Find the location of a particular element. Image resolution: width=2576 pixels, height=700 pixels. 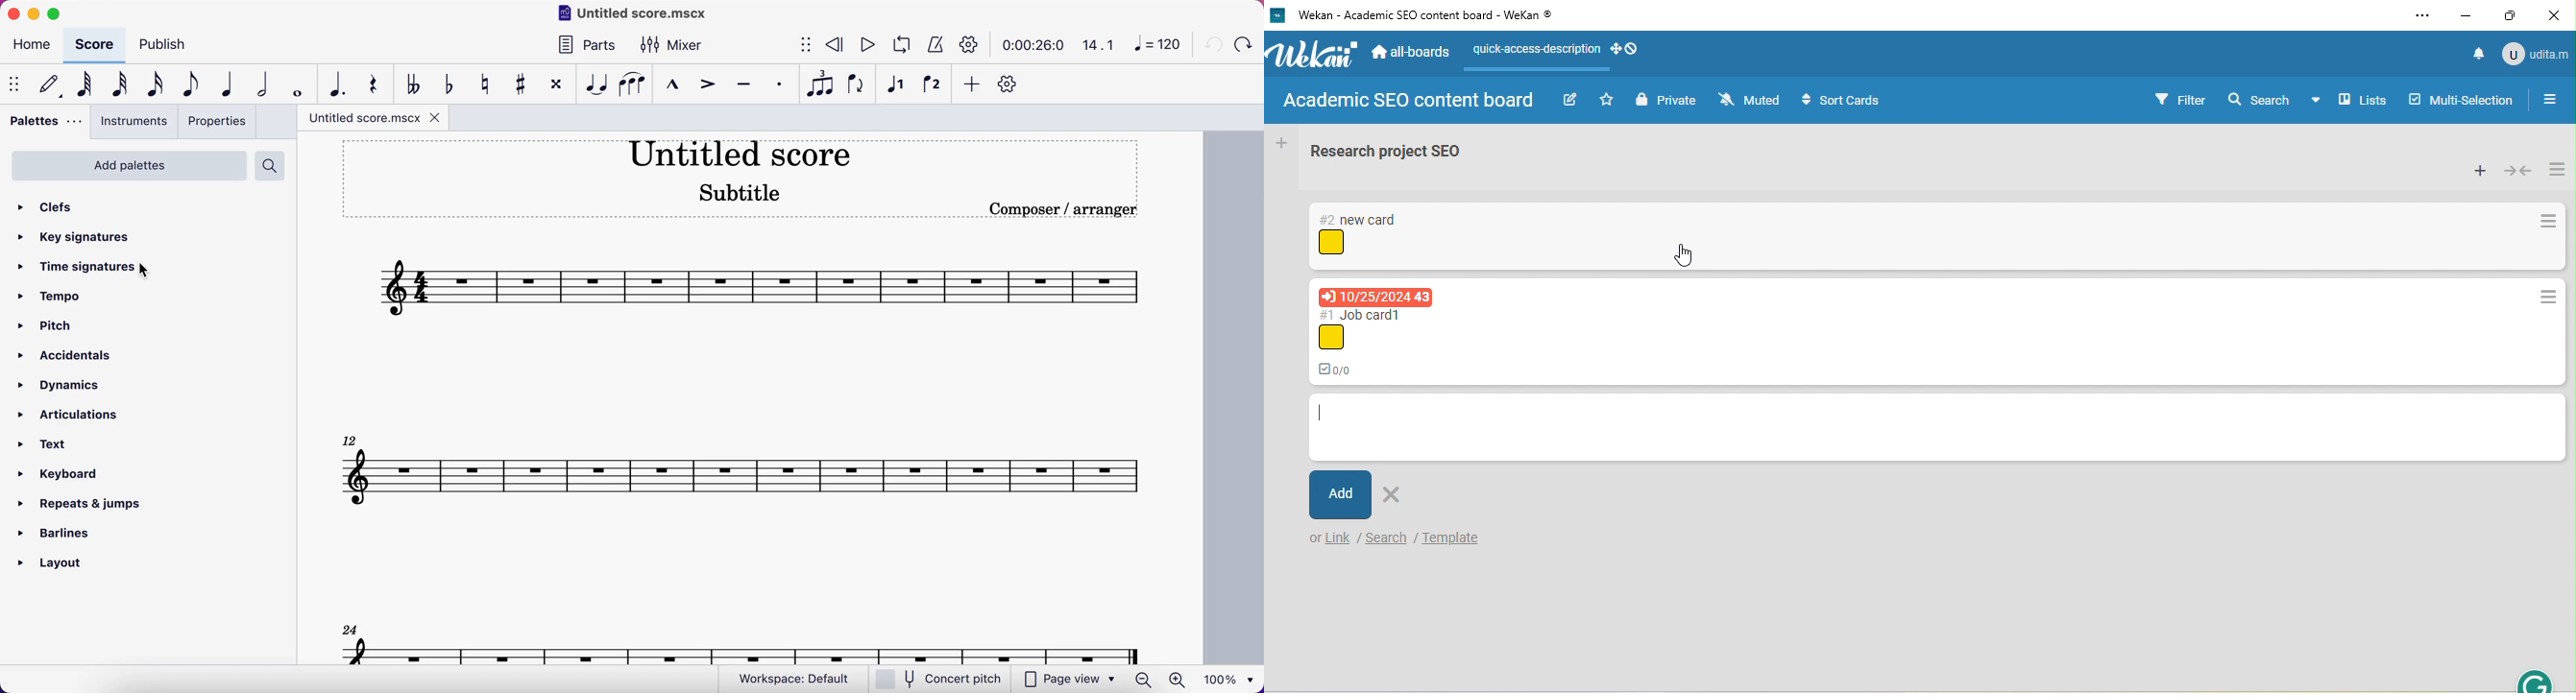

add is located at coordinates (1339, 494).